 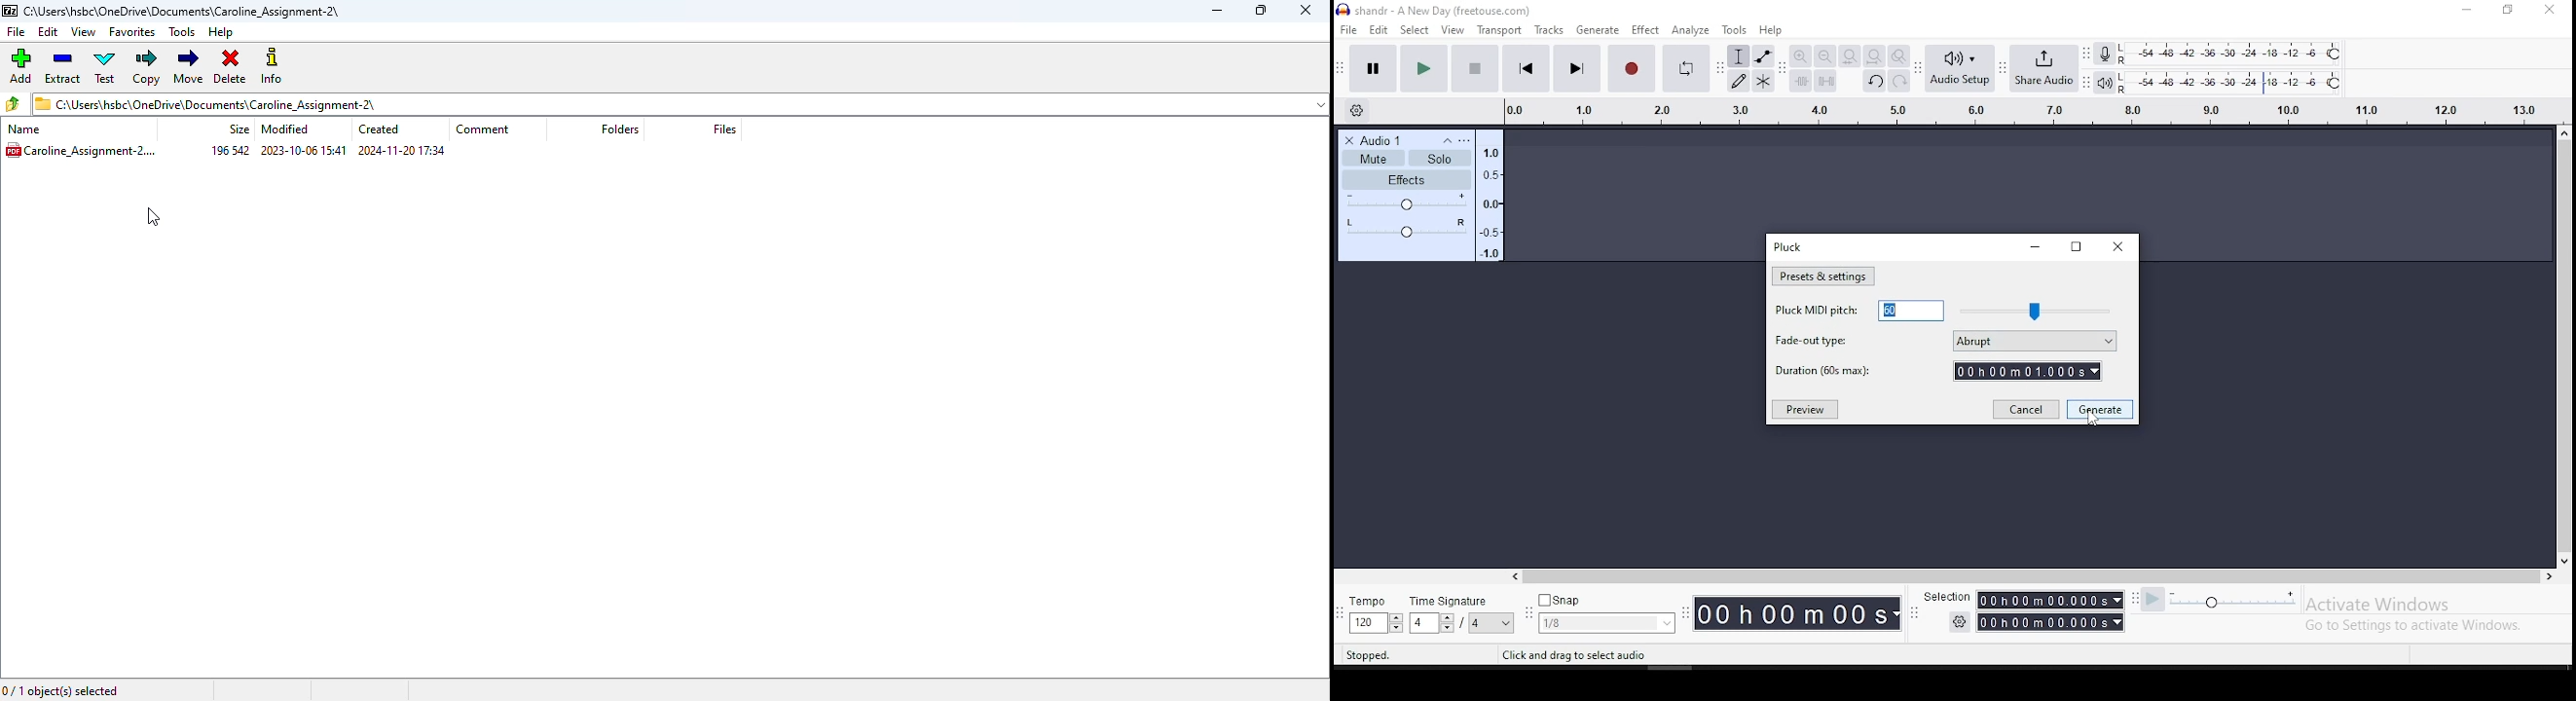 I want to click on enable looping, so click(x=1686, y=68).